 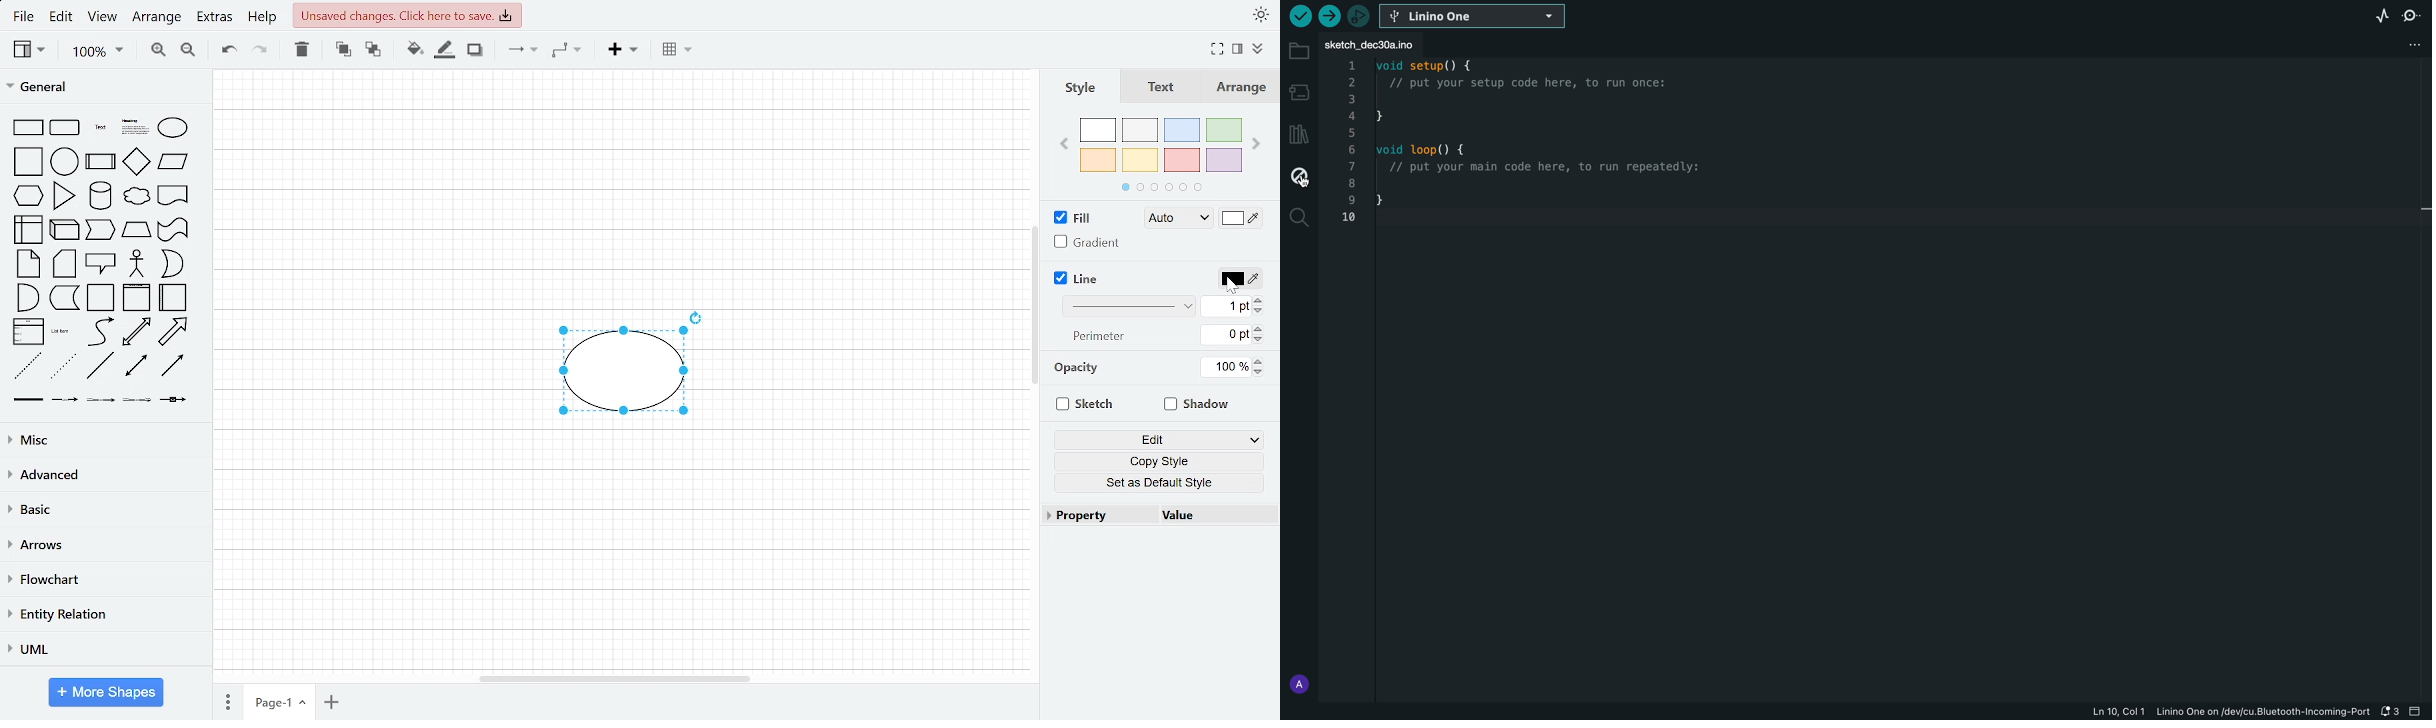 I want to click on fILE, so click(x=20, y=19).